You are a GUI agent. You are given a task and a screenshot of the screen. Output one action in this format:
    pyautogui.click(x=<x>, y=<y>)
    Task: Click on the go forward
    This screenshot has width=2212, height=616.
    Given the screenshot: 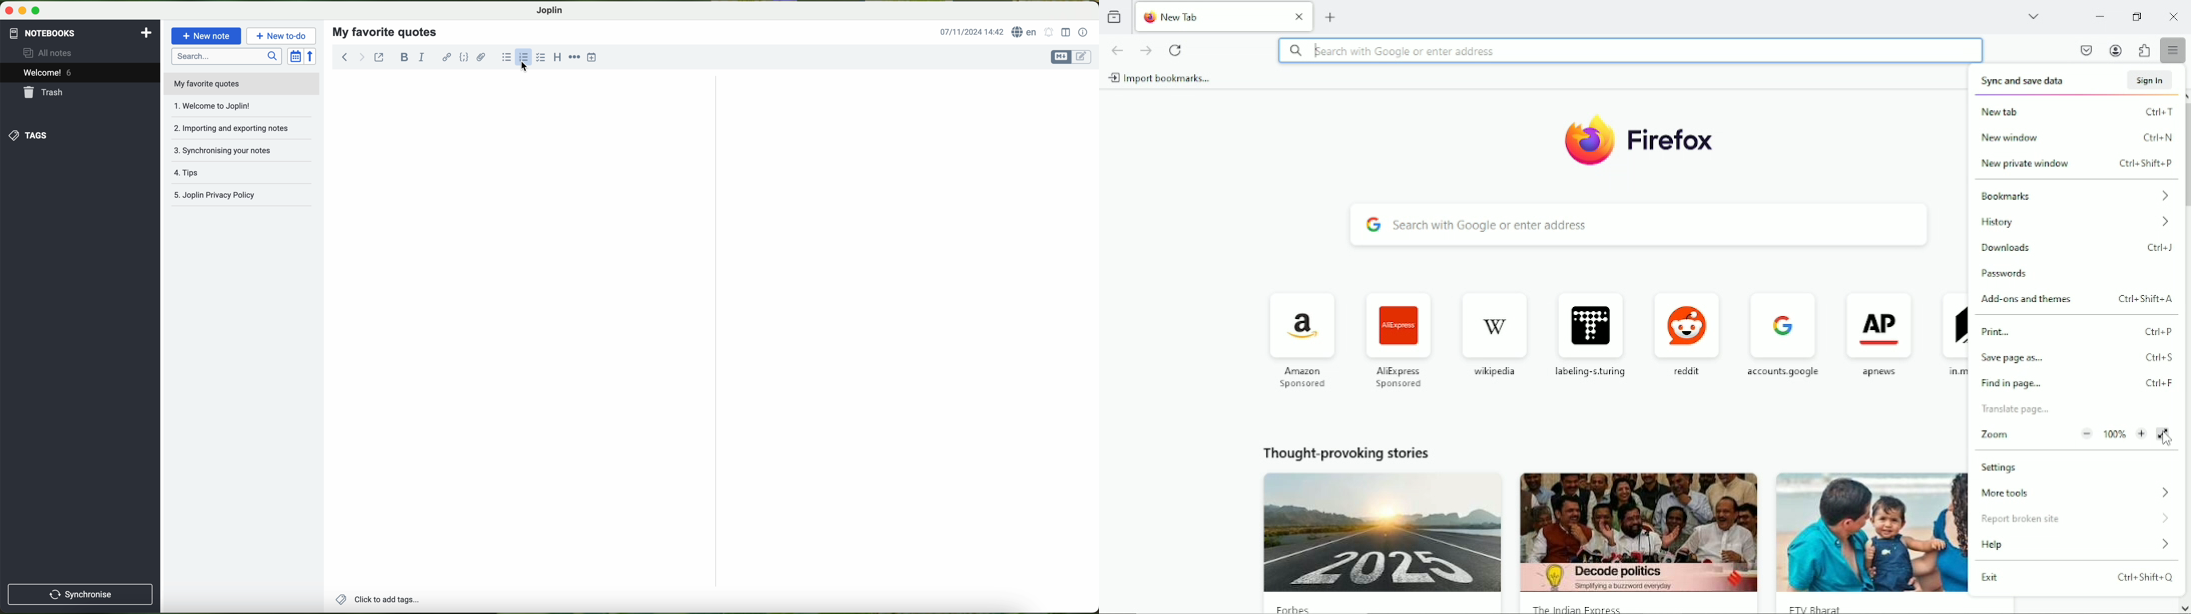 What is the action you would take?
    pyautogui.click(x=1145, y=50)
    